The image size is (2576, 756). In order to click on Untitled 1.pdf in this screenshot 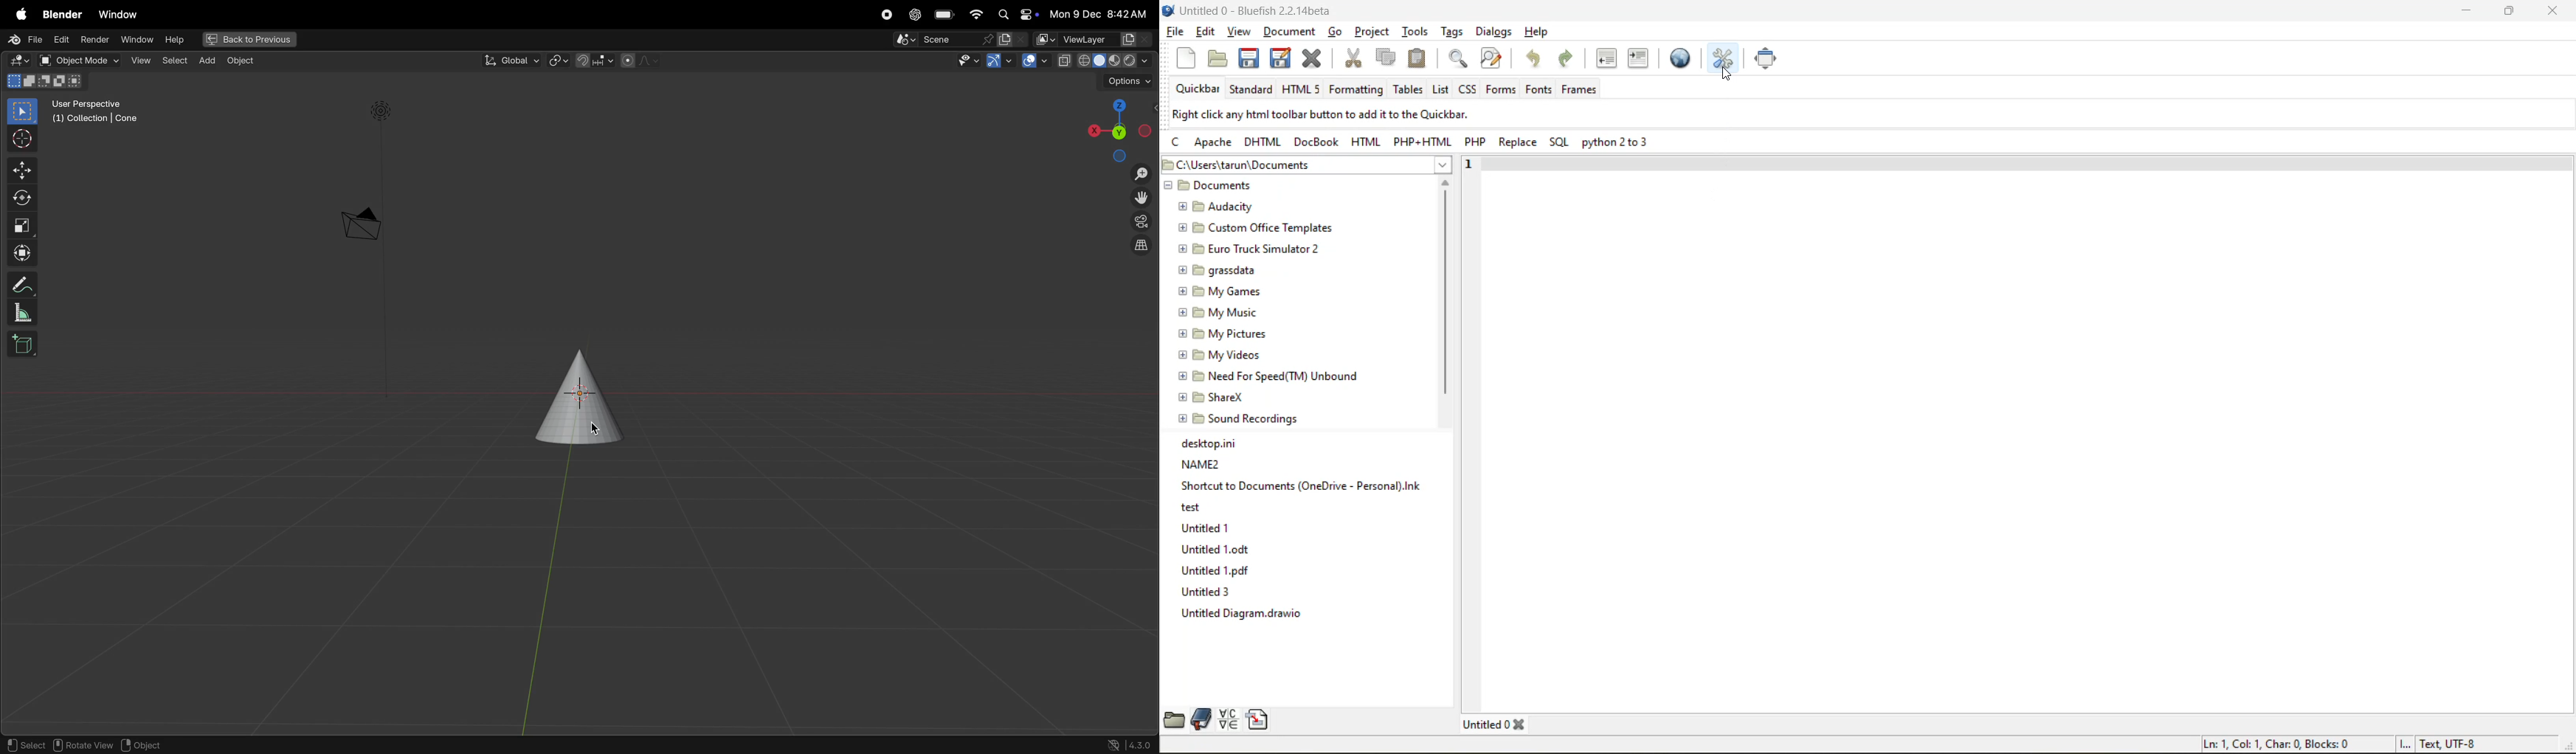, I will do `click(1218, 571)`.